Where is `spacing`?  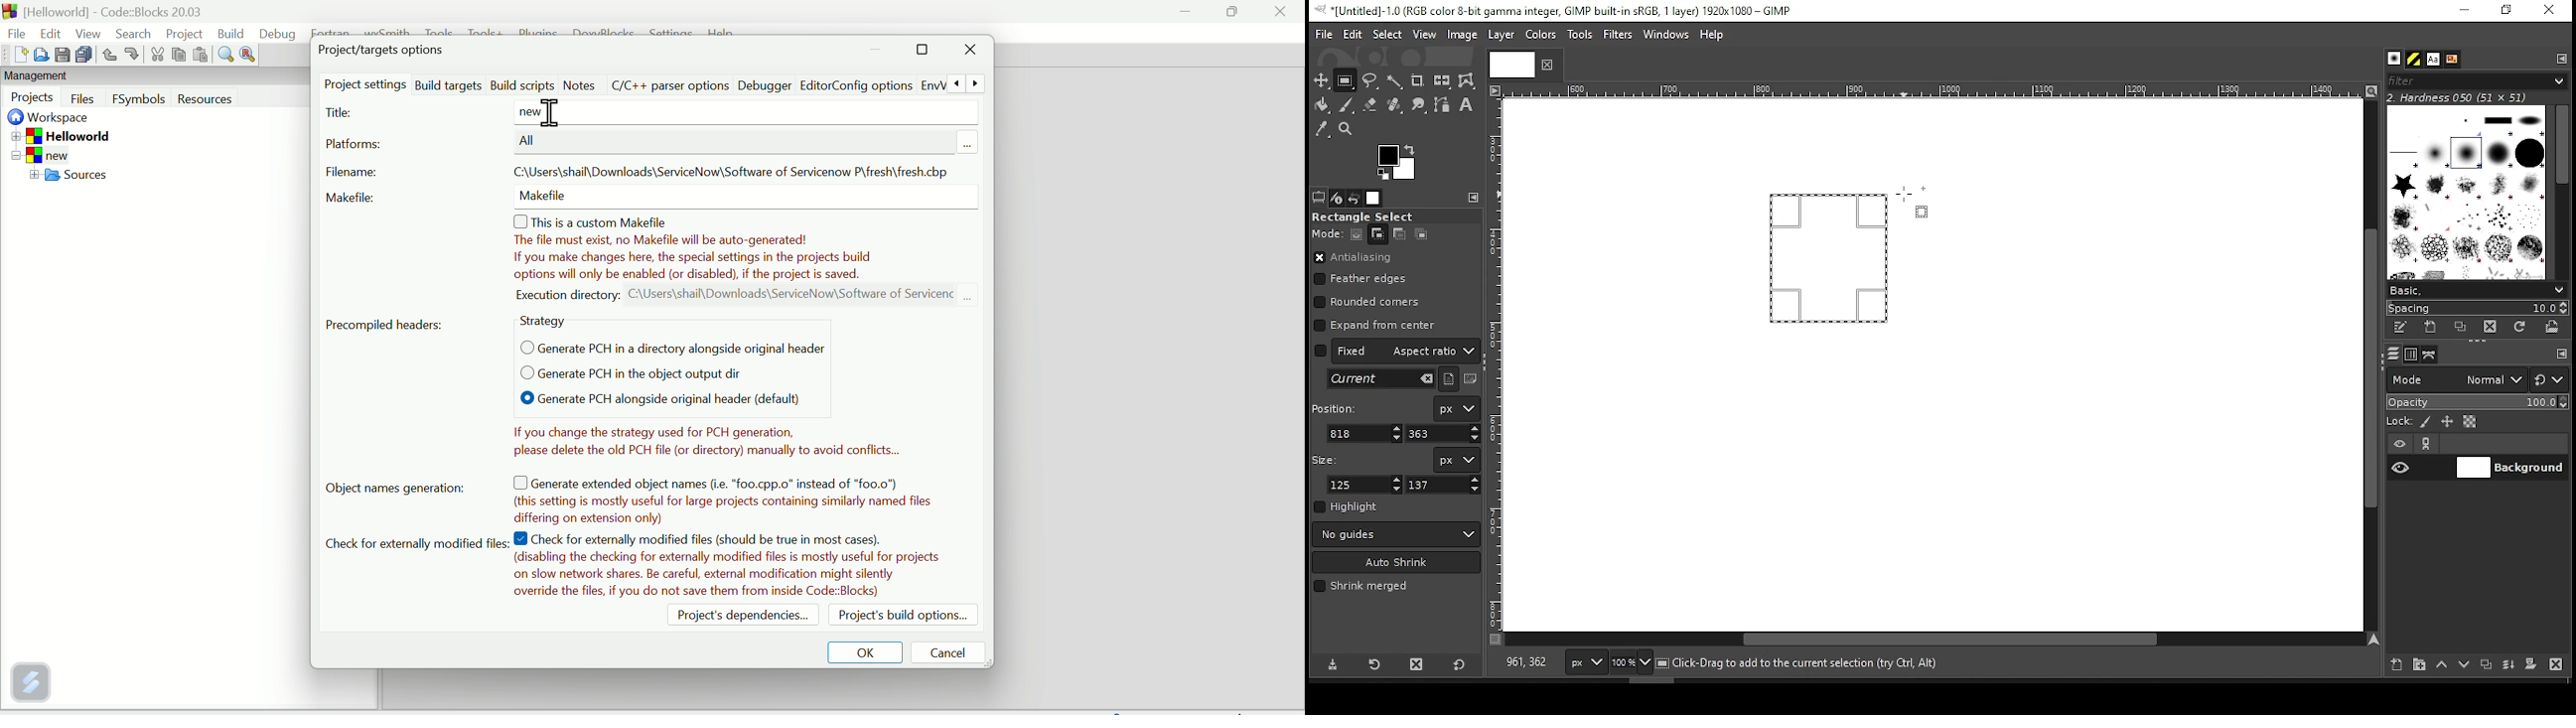 spacing is located at coordinates (2477, 308).